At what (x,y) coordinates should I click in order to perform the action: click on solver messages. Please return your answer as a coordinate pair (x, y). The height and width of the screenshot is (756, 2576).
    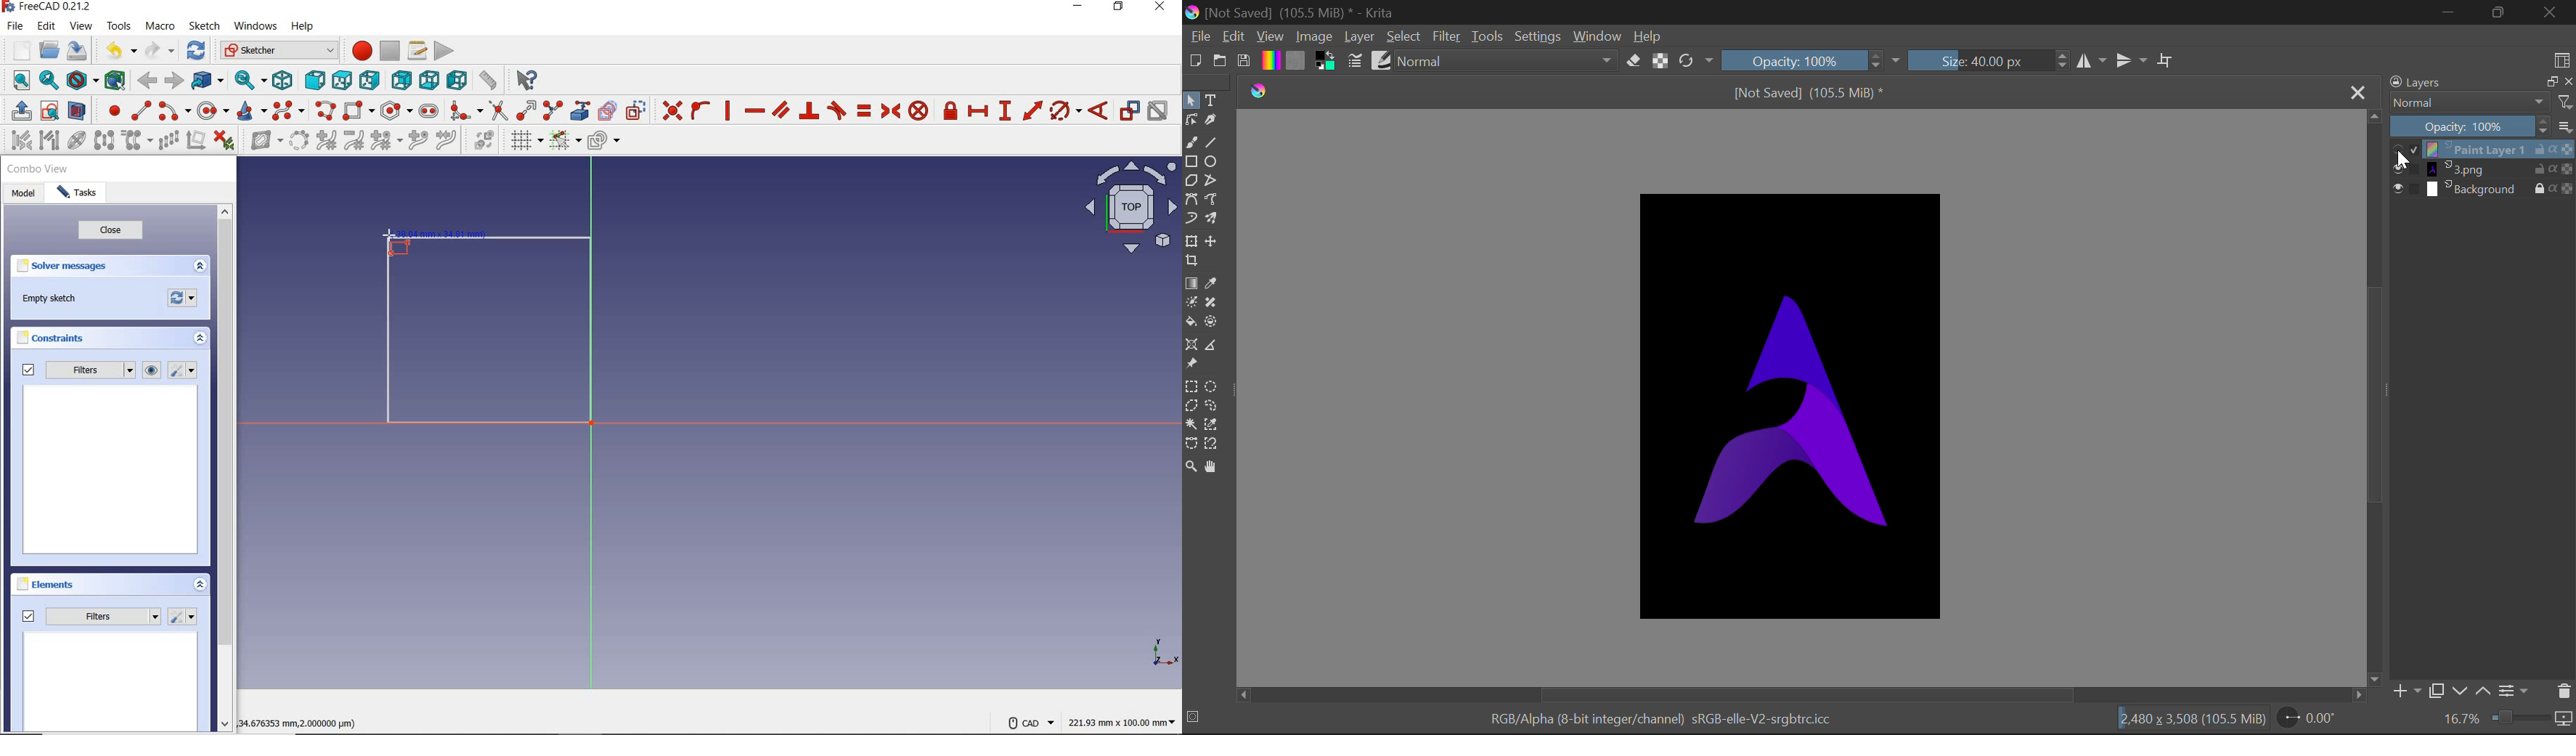
    Looking at the image, I should click on (65, 268).